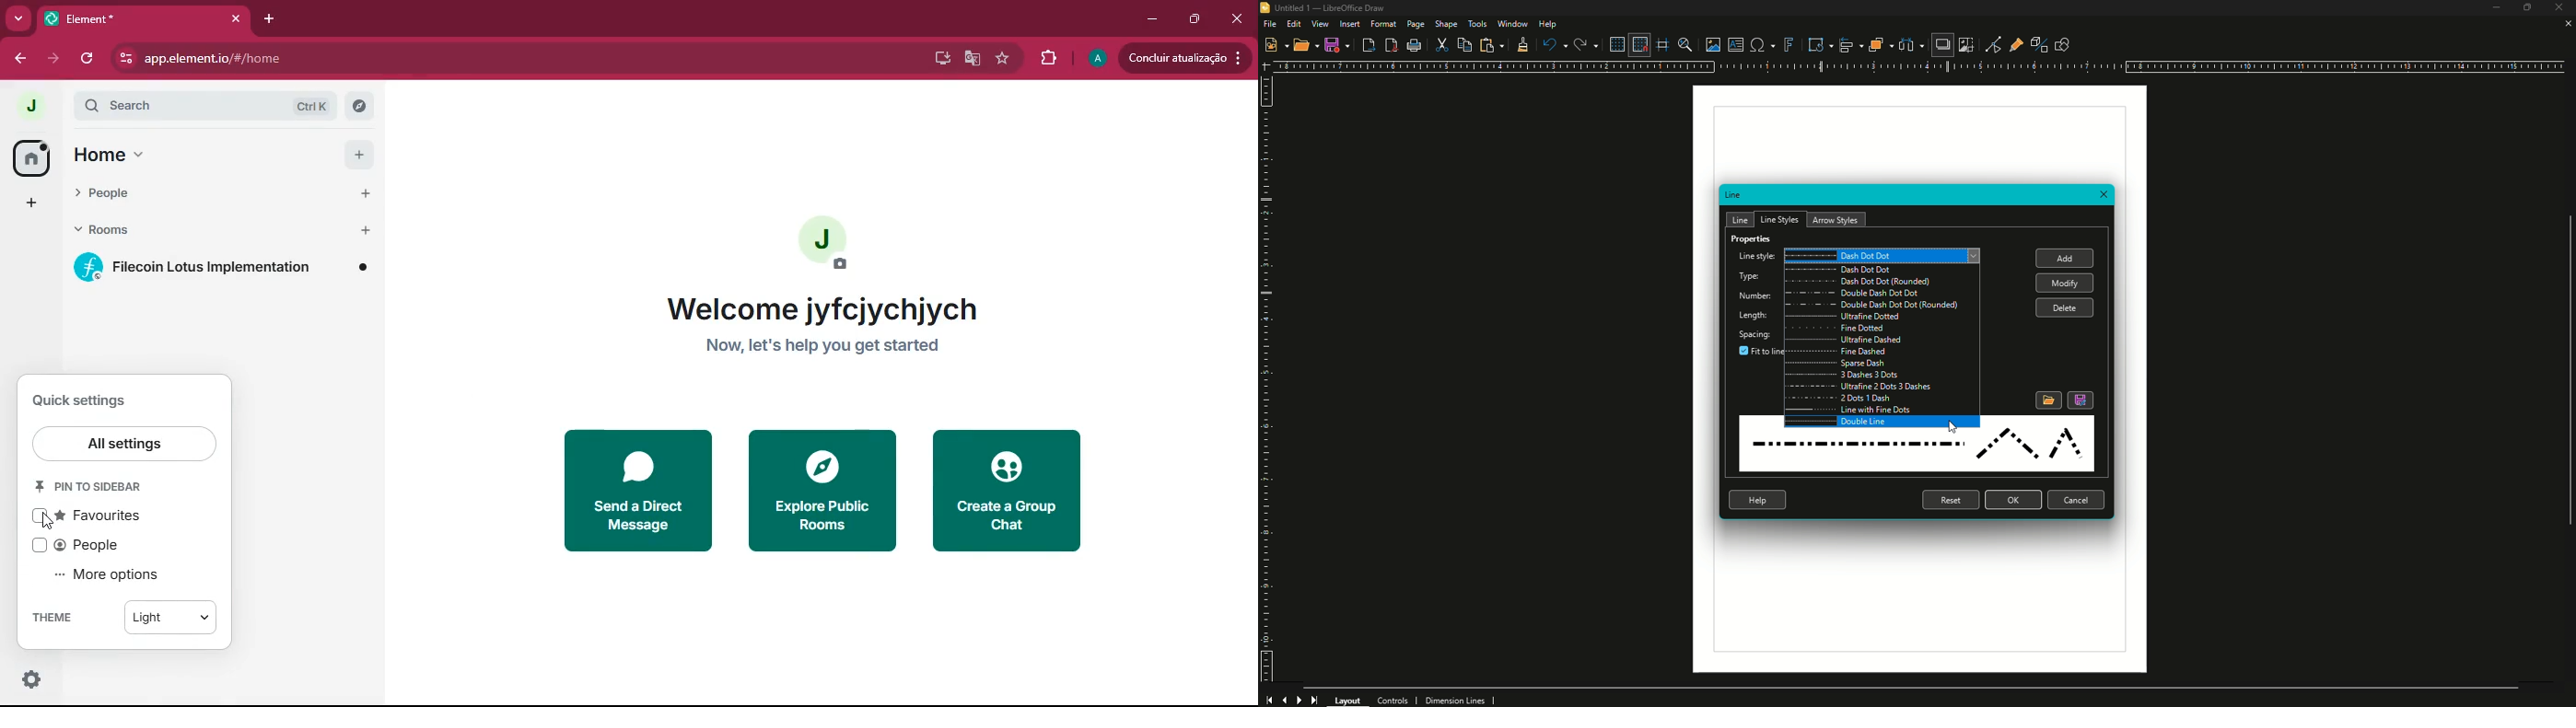  I want to click on Show Draw Function, so click(2062, 43).